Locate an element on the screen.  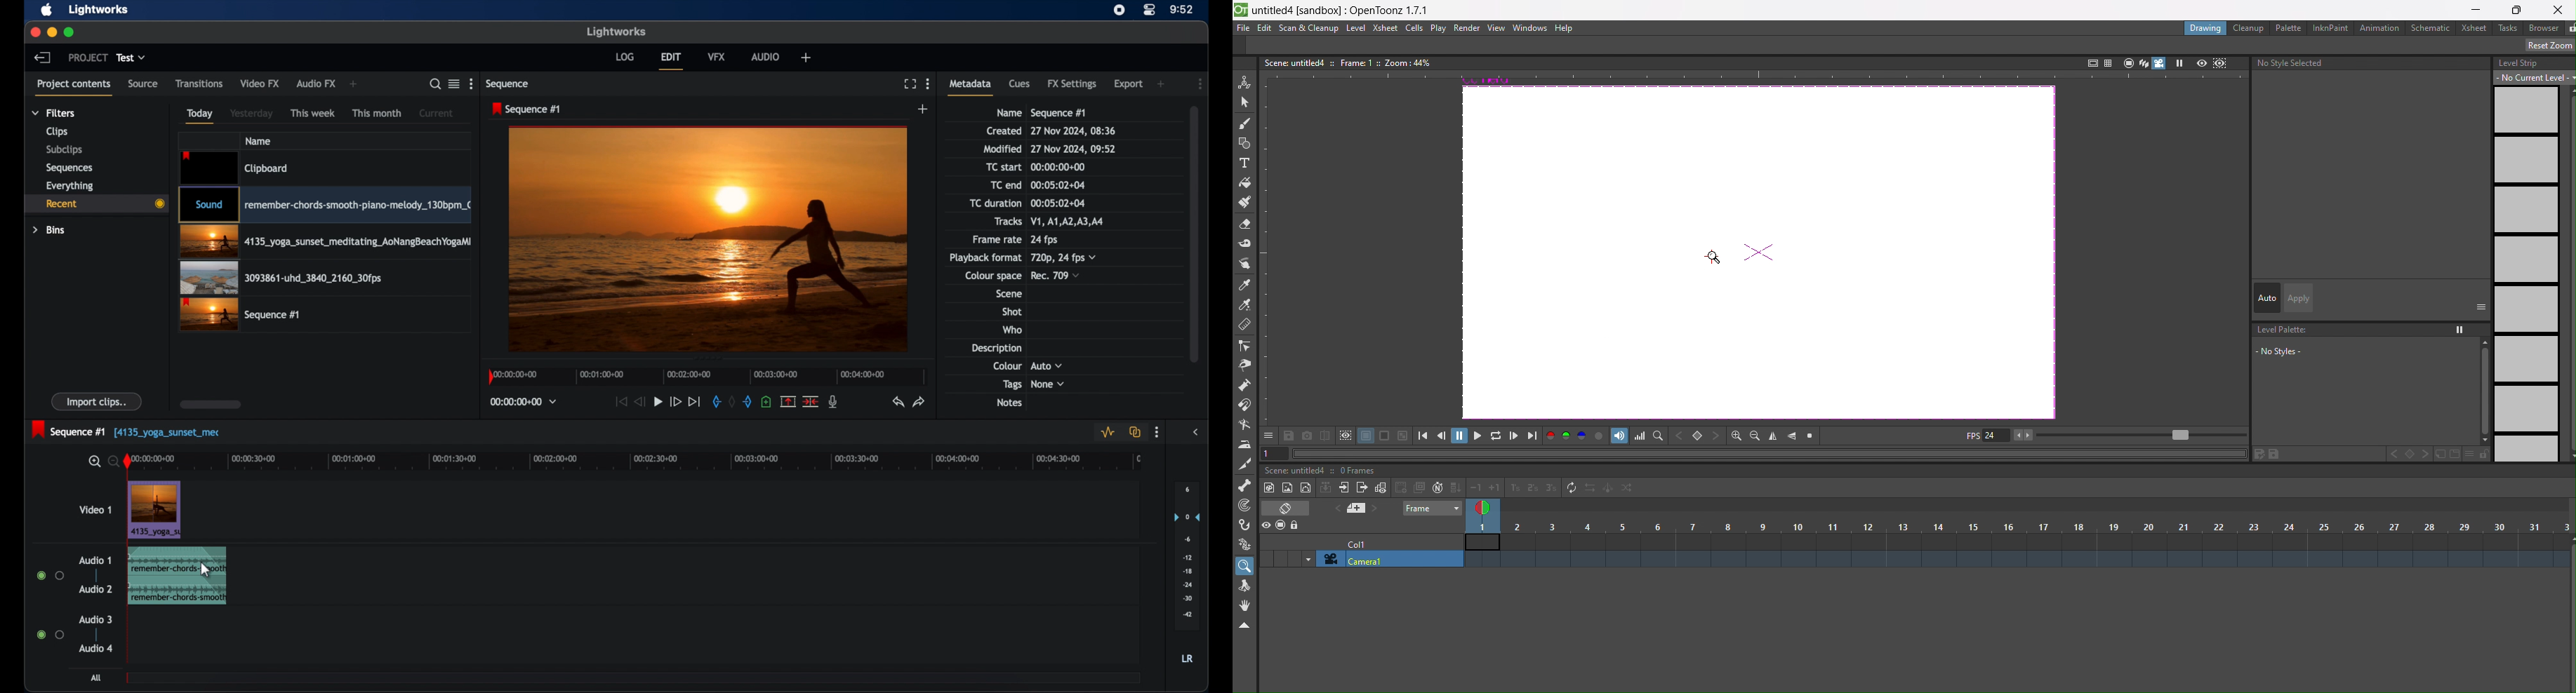
source is located at coordinates (143, 83).